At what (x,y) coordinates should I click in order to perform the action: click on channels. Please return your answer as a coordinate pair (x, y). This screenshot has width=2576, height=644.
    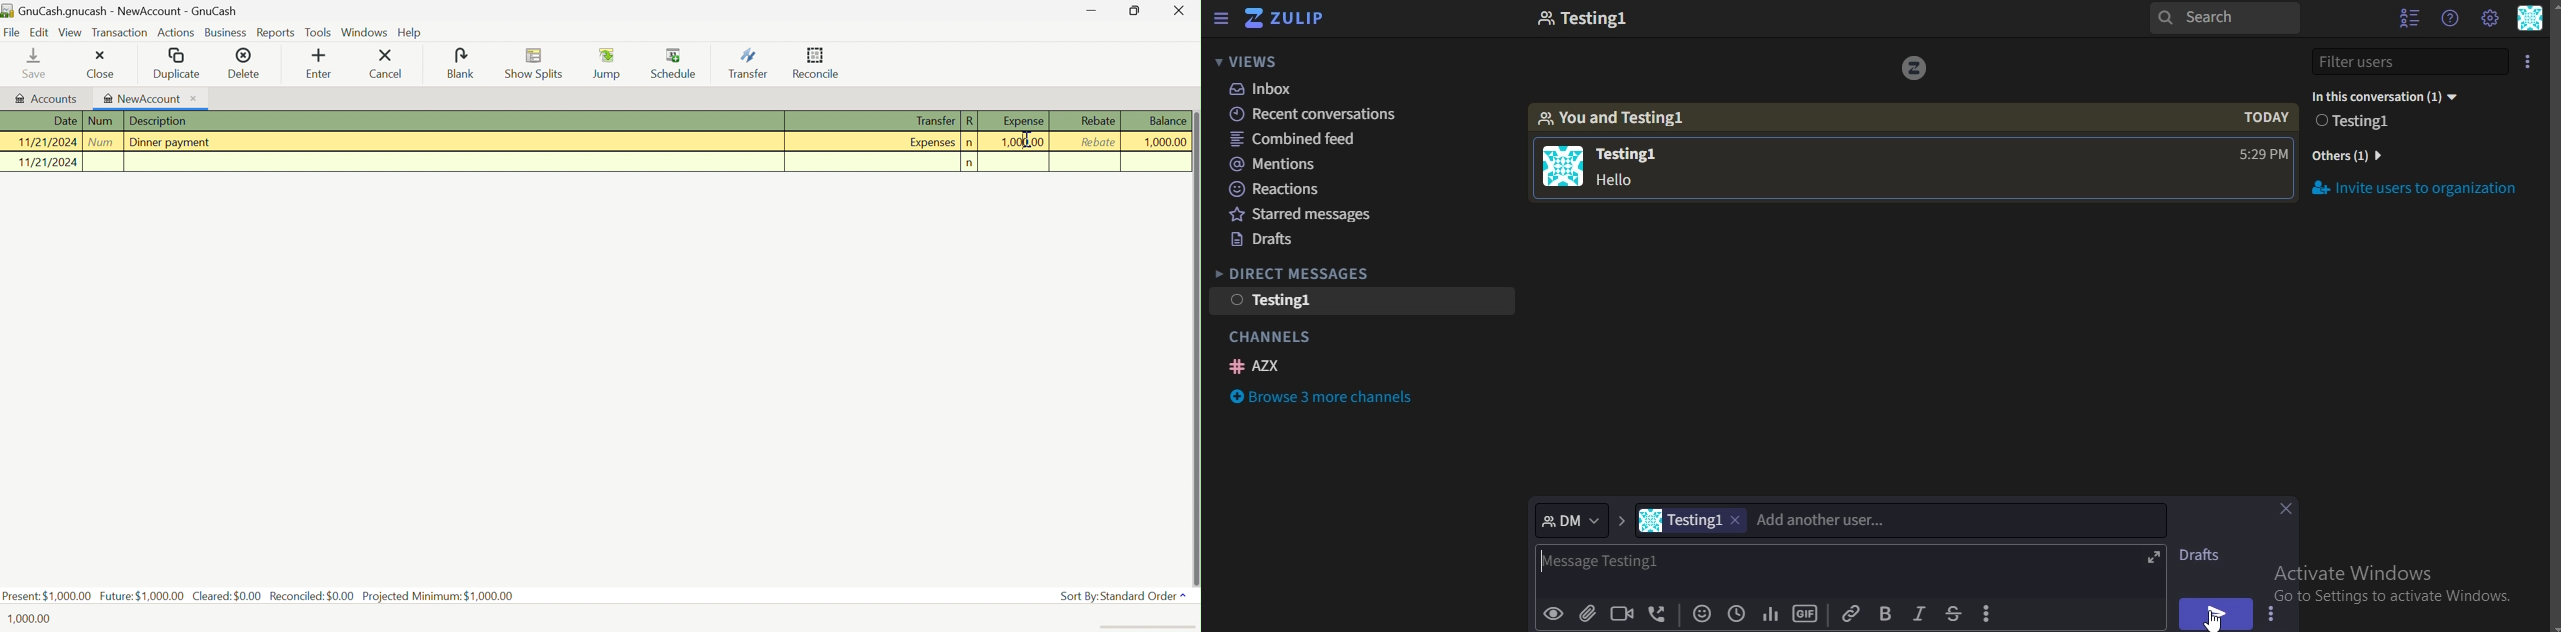
    Looking at the image, I should click on (1262, 338).